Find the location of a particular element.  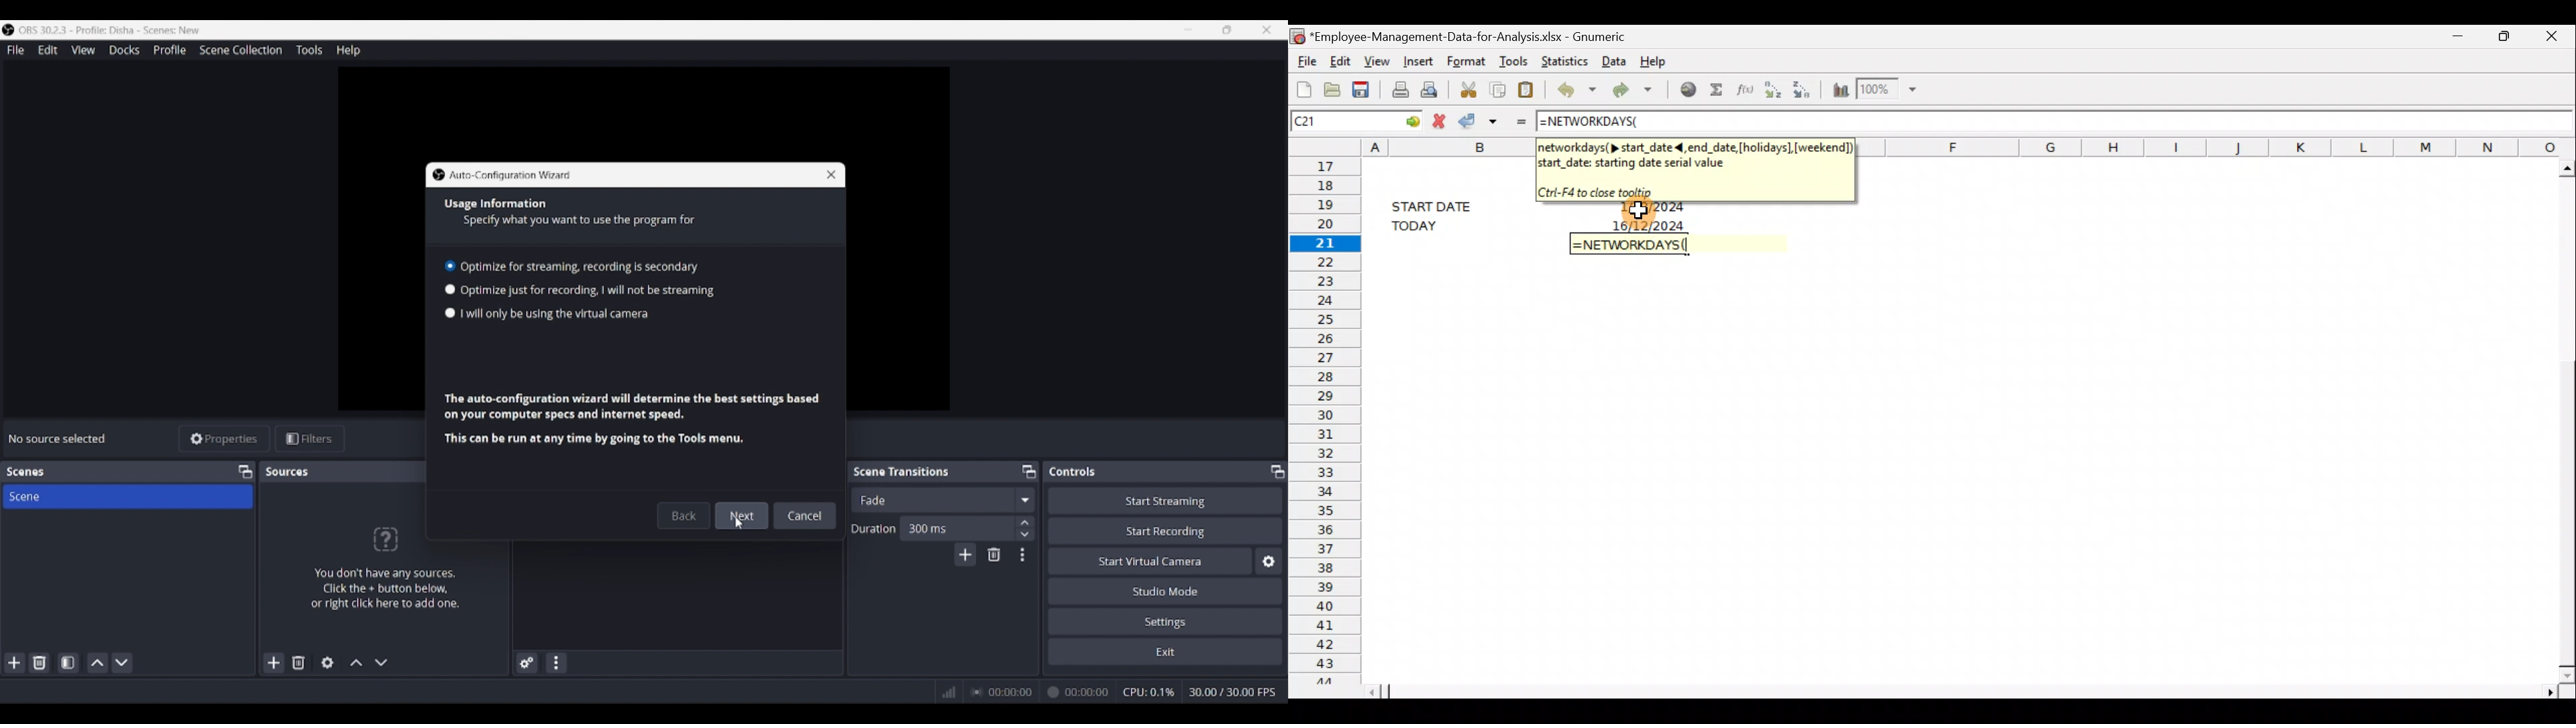

Zoom is located at coordinates (1889, 90).